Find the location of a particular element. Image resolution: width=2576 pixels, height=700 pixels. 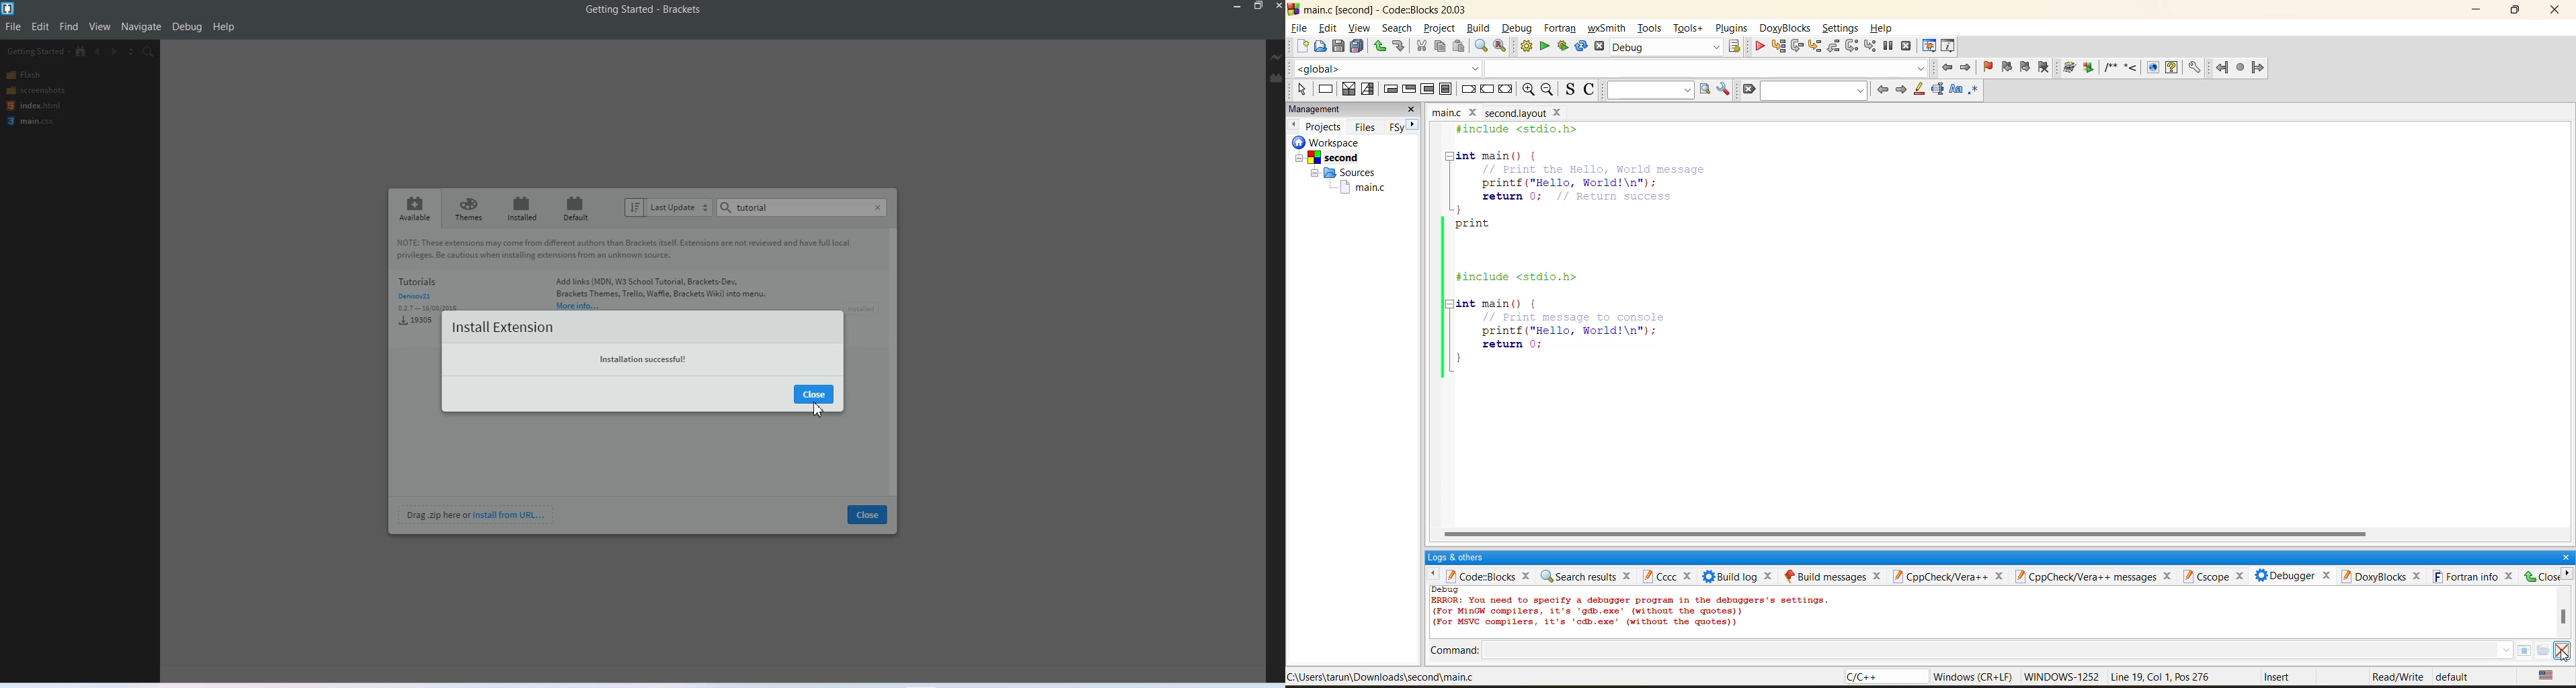

replace is located at coordinates (1542, 47).